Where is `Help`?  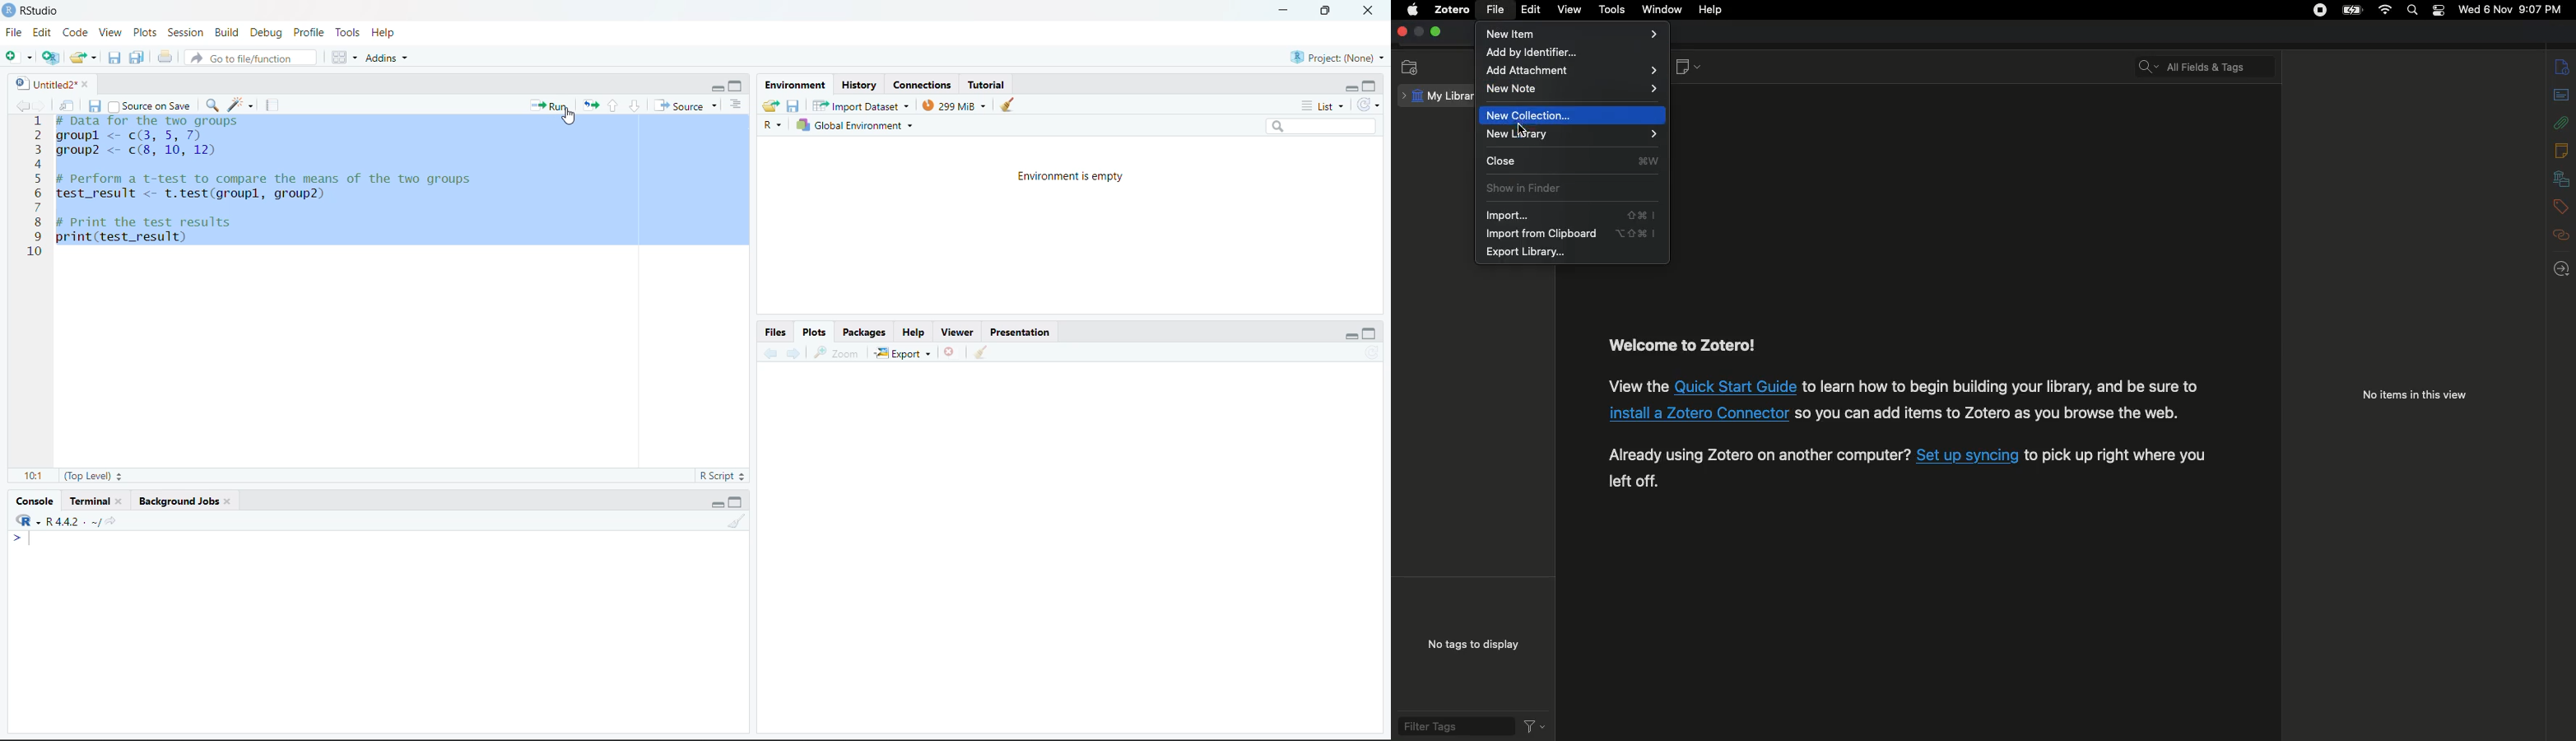 Help is located at coordinates (917, 331).